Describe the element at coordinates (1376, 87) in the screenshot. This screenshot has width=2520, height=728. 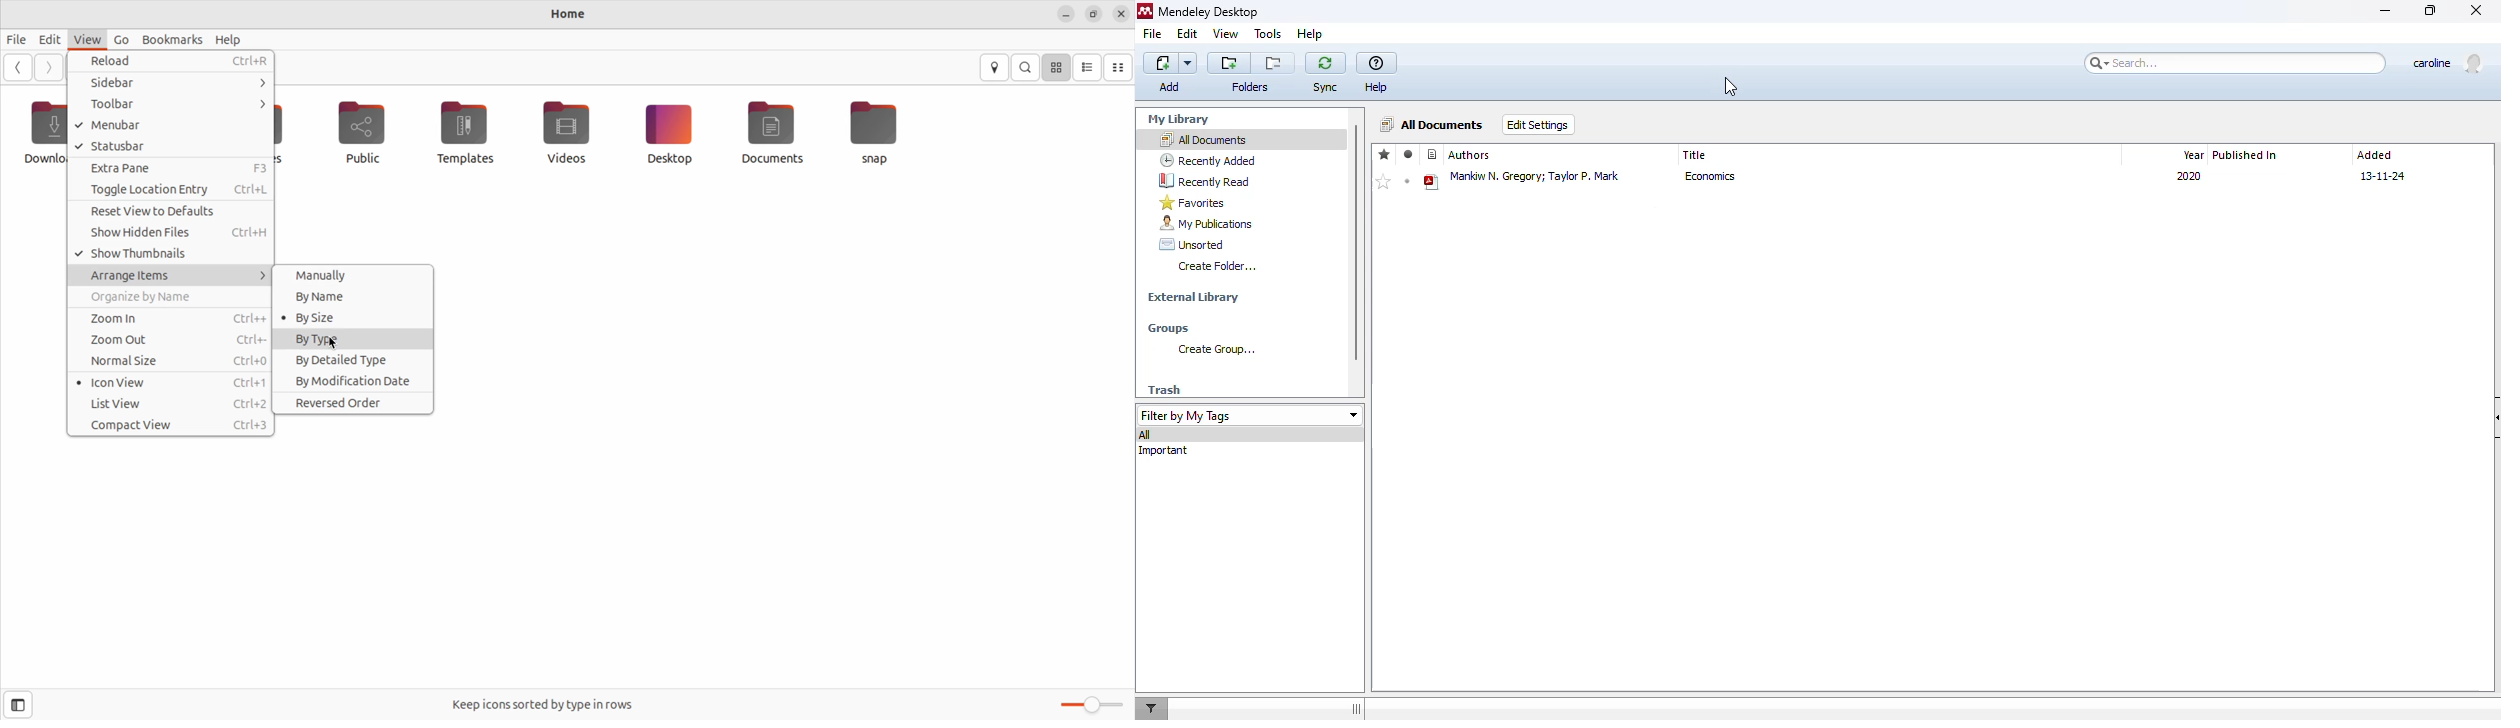
I see `help` at that location.